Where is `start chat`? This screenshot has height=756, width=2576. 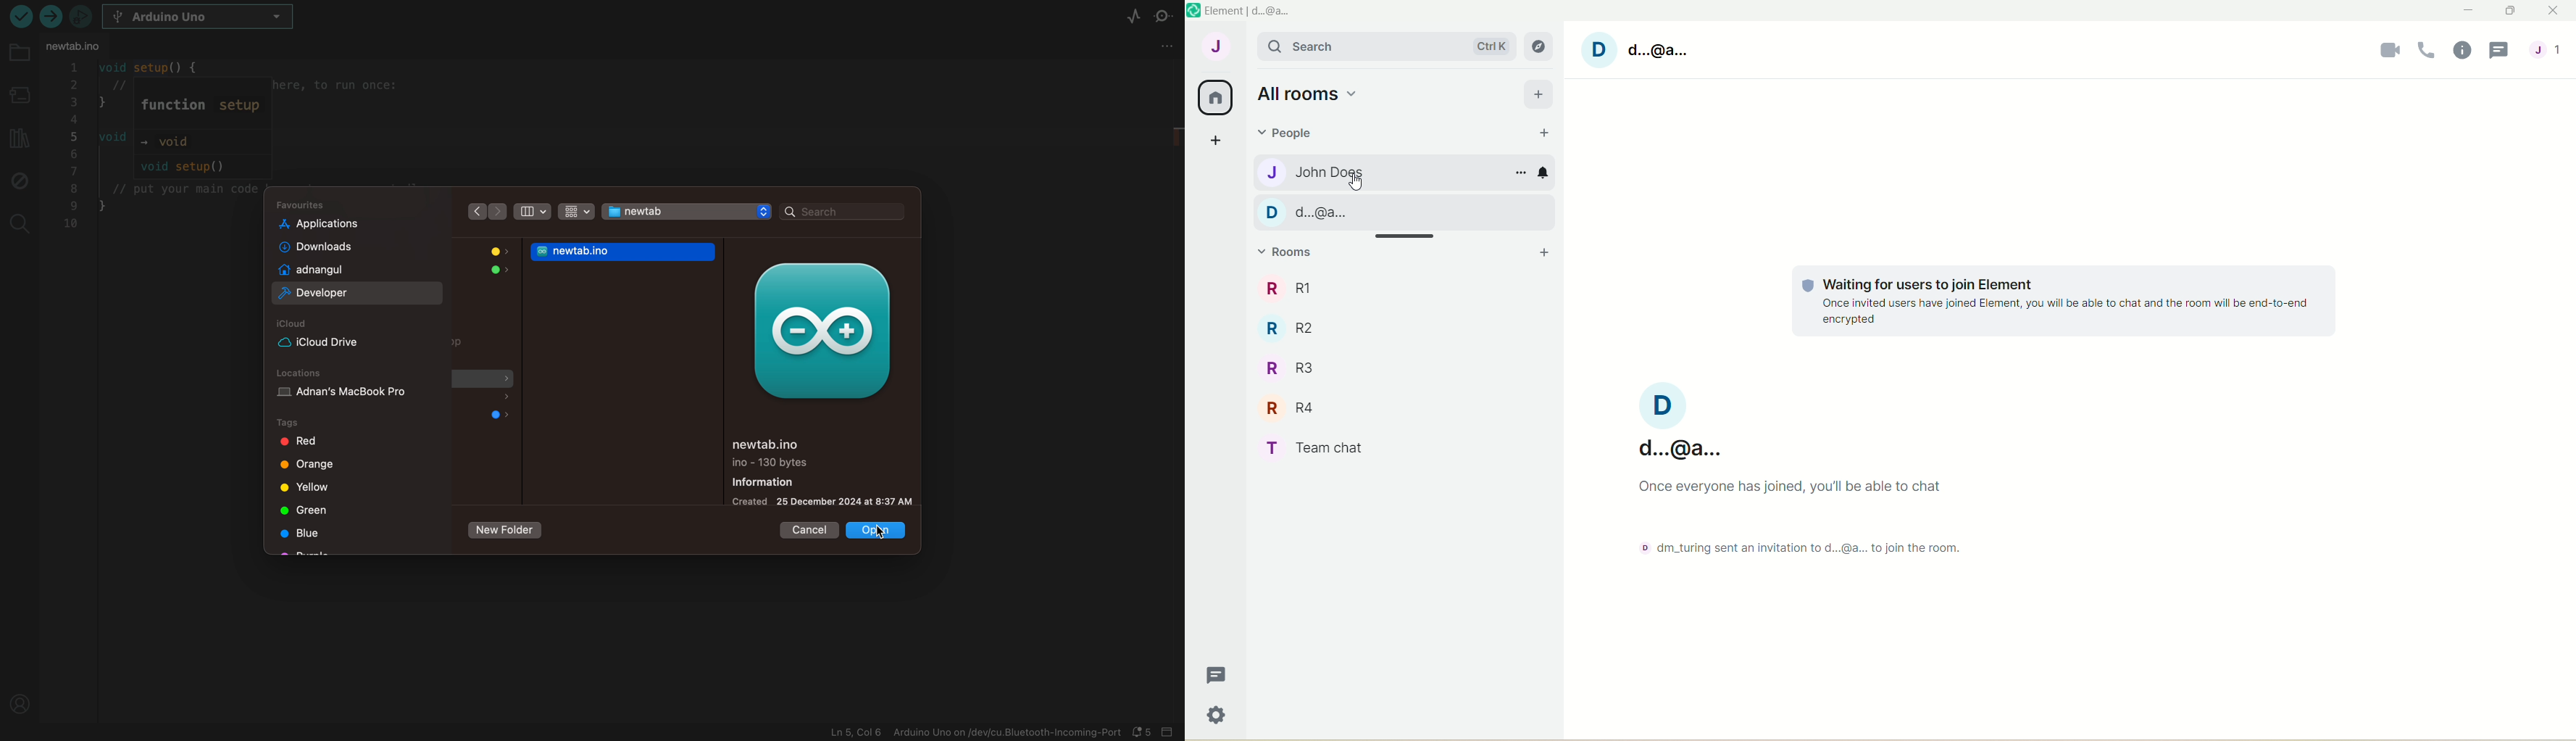
start chat is located at coordinates (1543, 134).